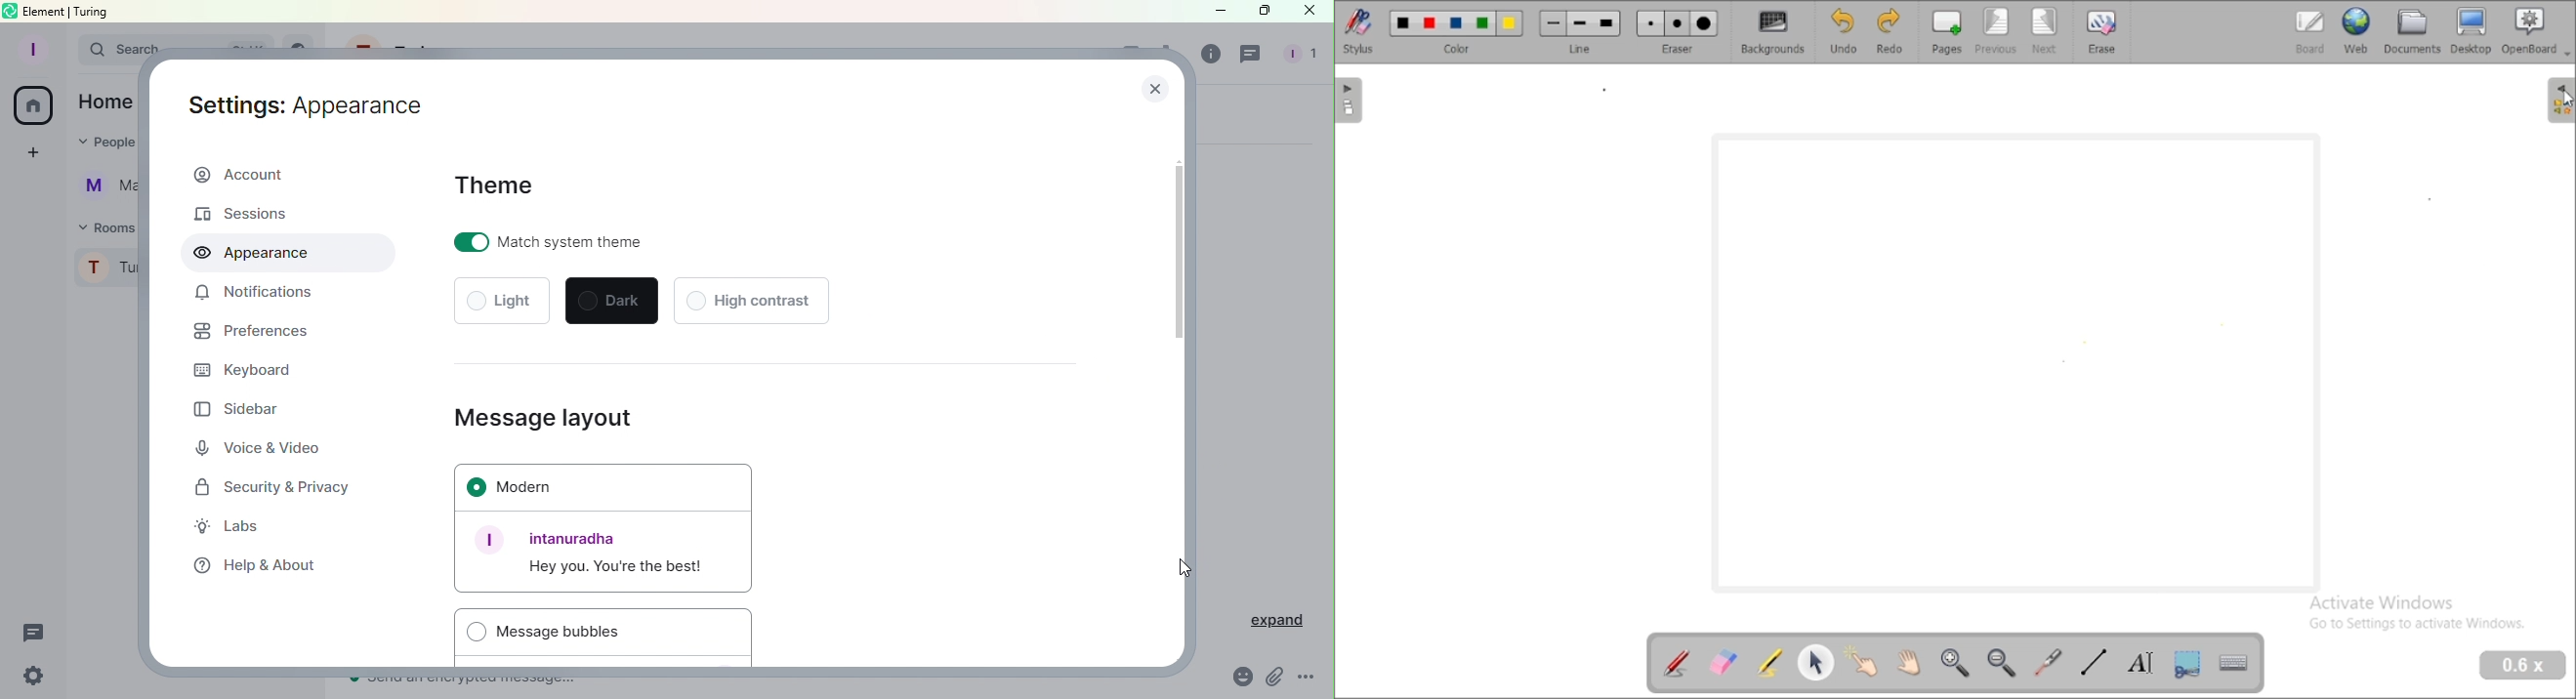  I want to click on sidebar settings, so click(2559, 101).